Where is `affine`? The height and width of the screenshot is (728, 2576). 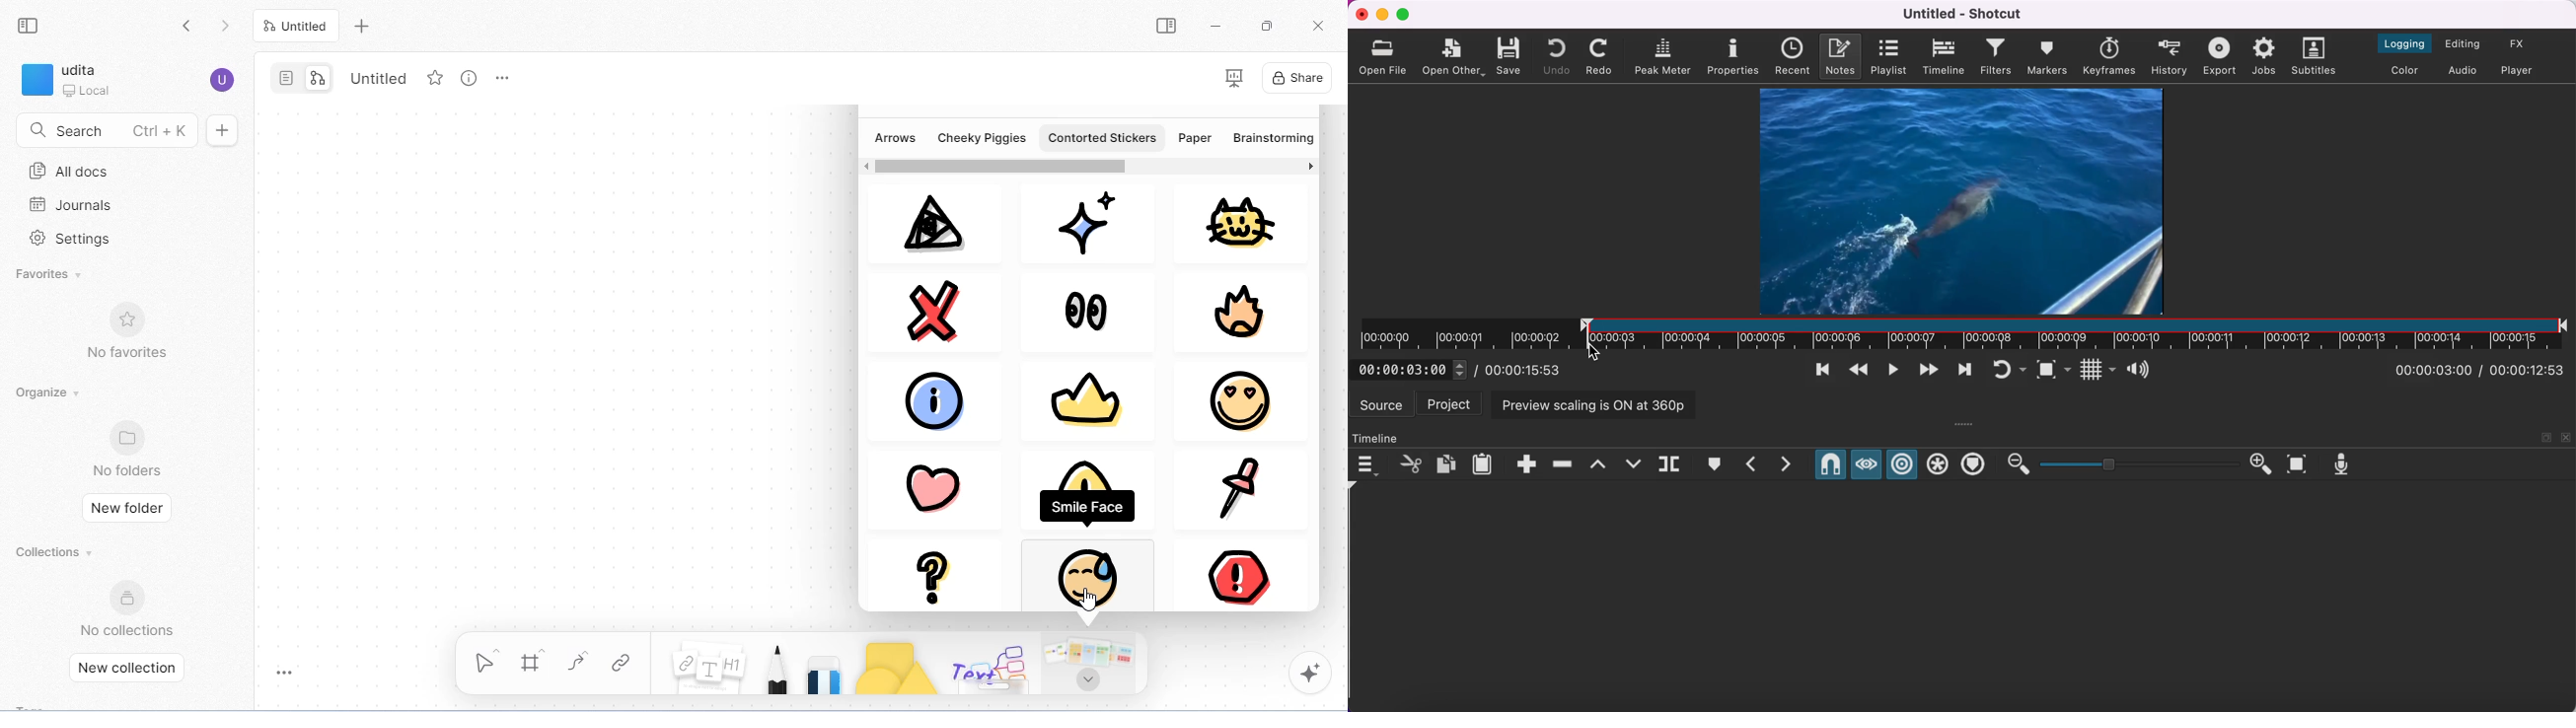
affine is located at coordinates (928, 224).